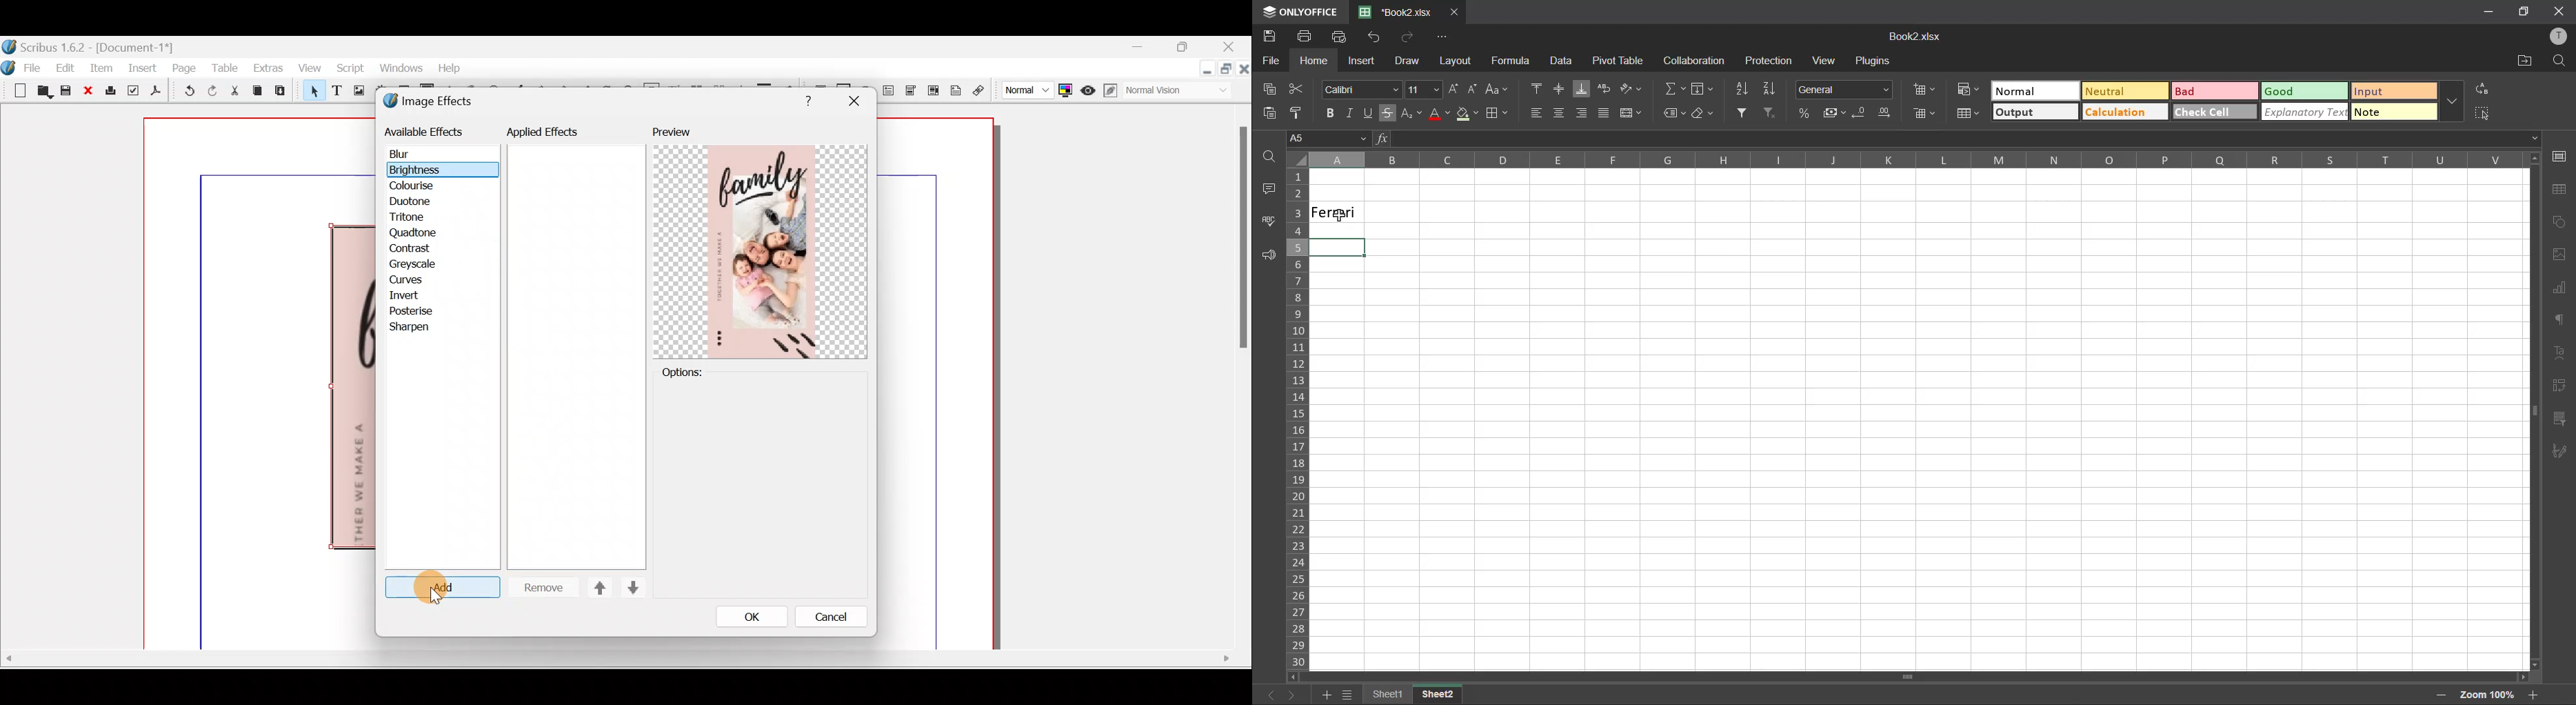  Describe the element at coordinates (416, 281) in the screenshot. I see `Curves` at that location.